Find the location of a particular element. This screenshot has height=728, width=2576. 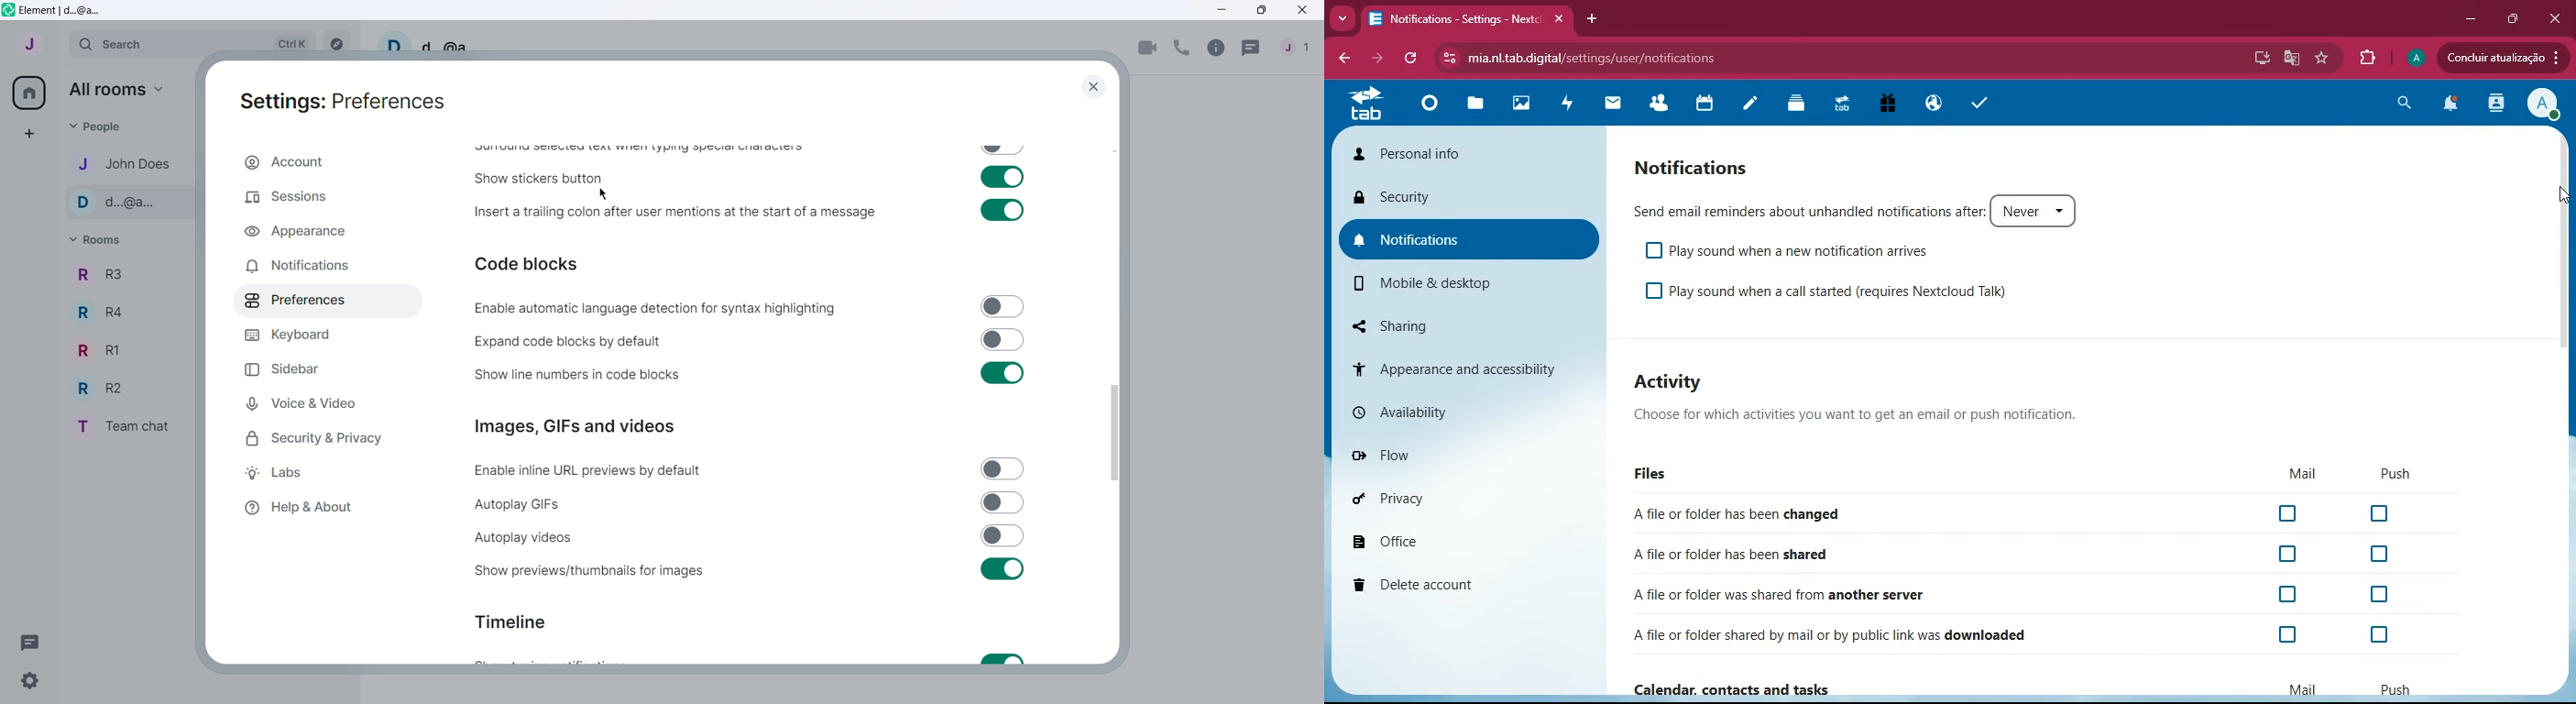

Enable automatic language detection for syntax highlighting is located at coordinates (655, 308).